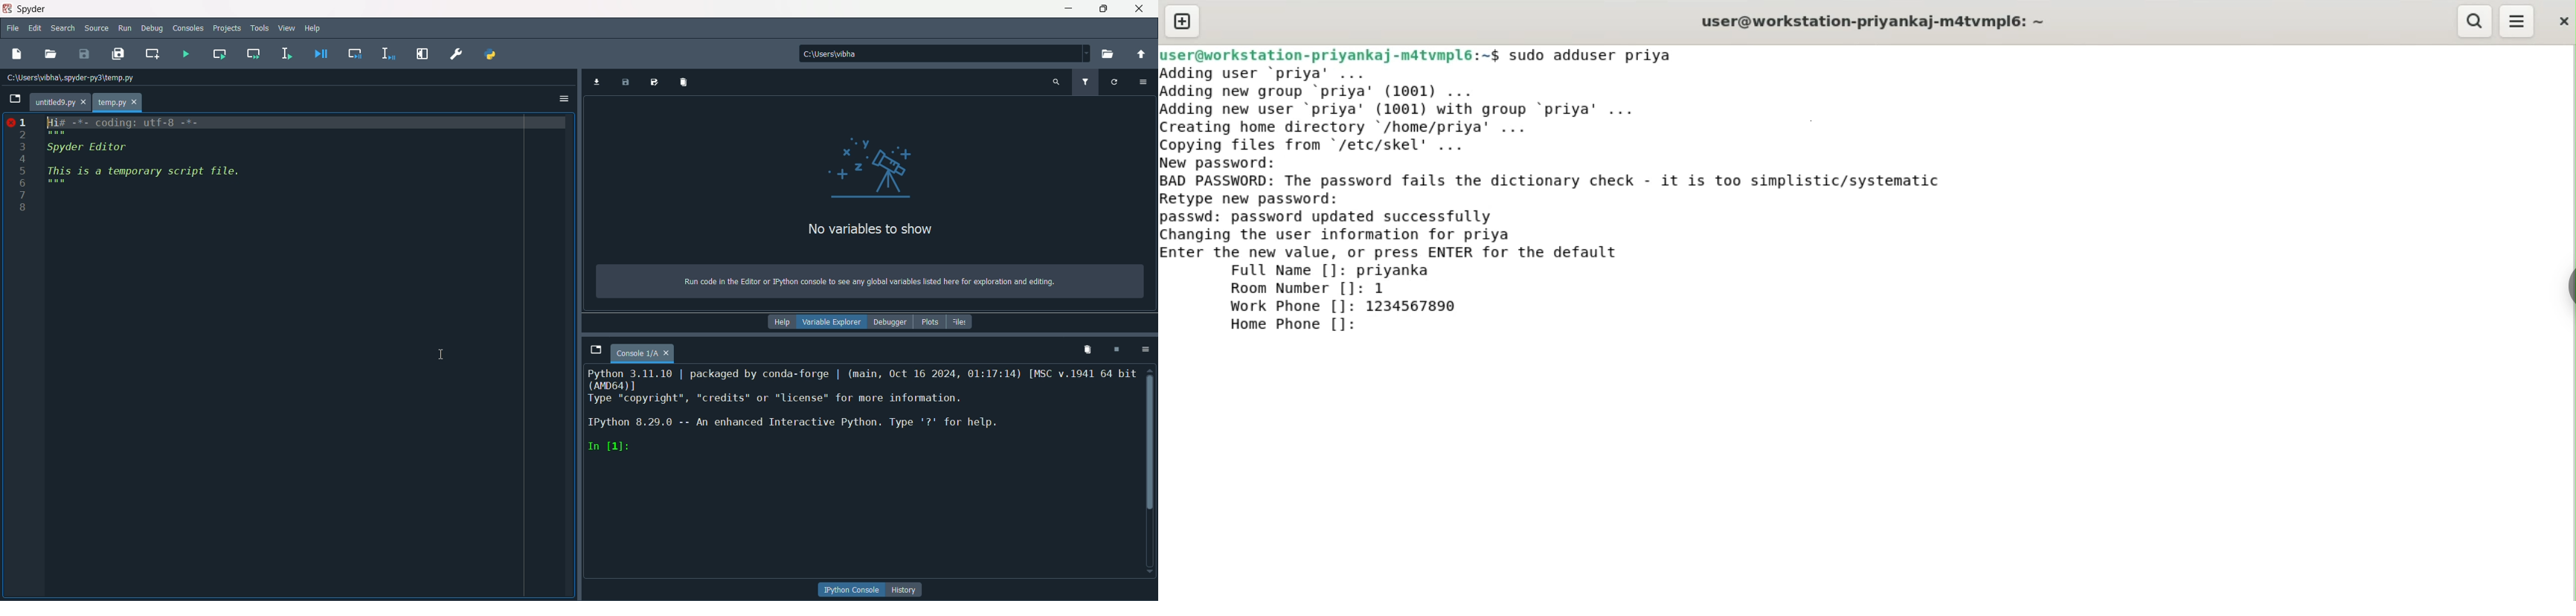 The width and height of the screenshot is (2576, 616). Describe the element at coordinates (126, 28) in the screenshot. I see `run` at that location.